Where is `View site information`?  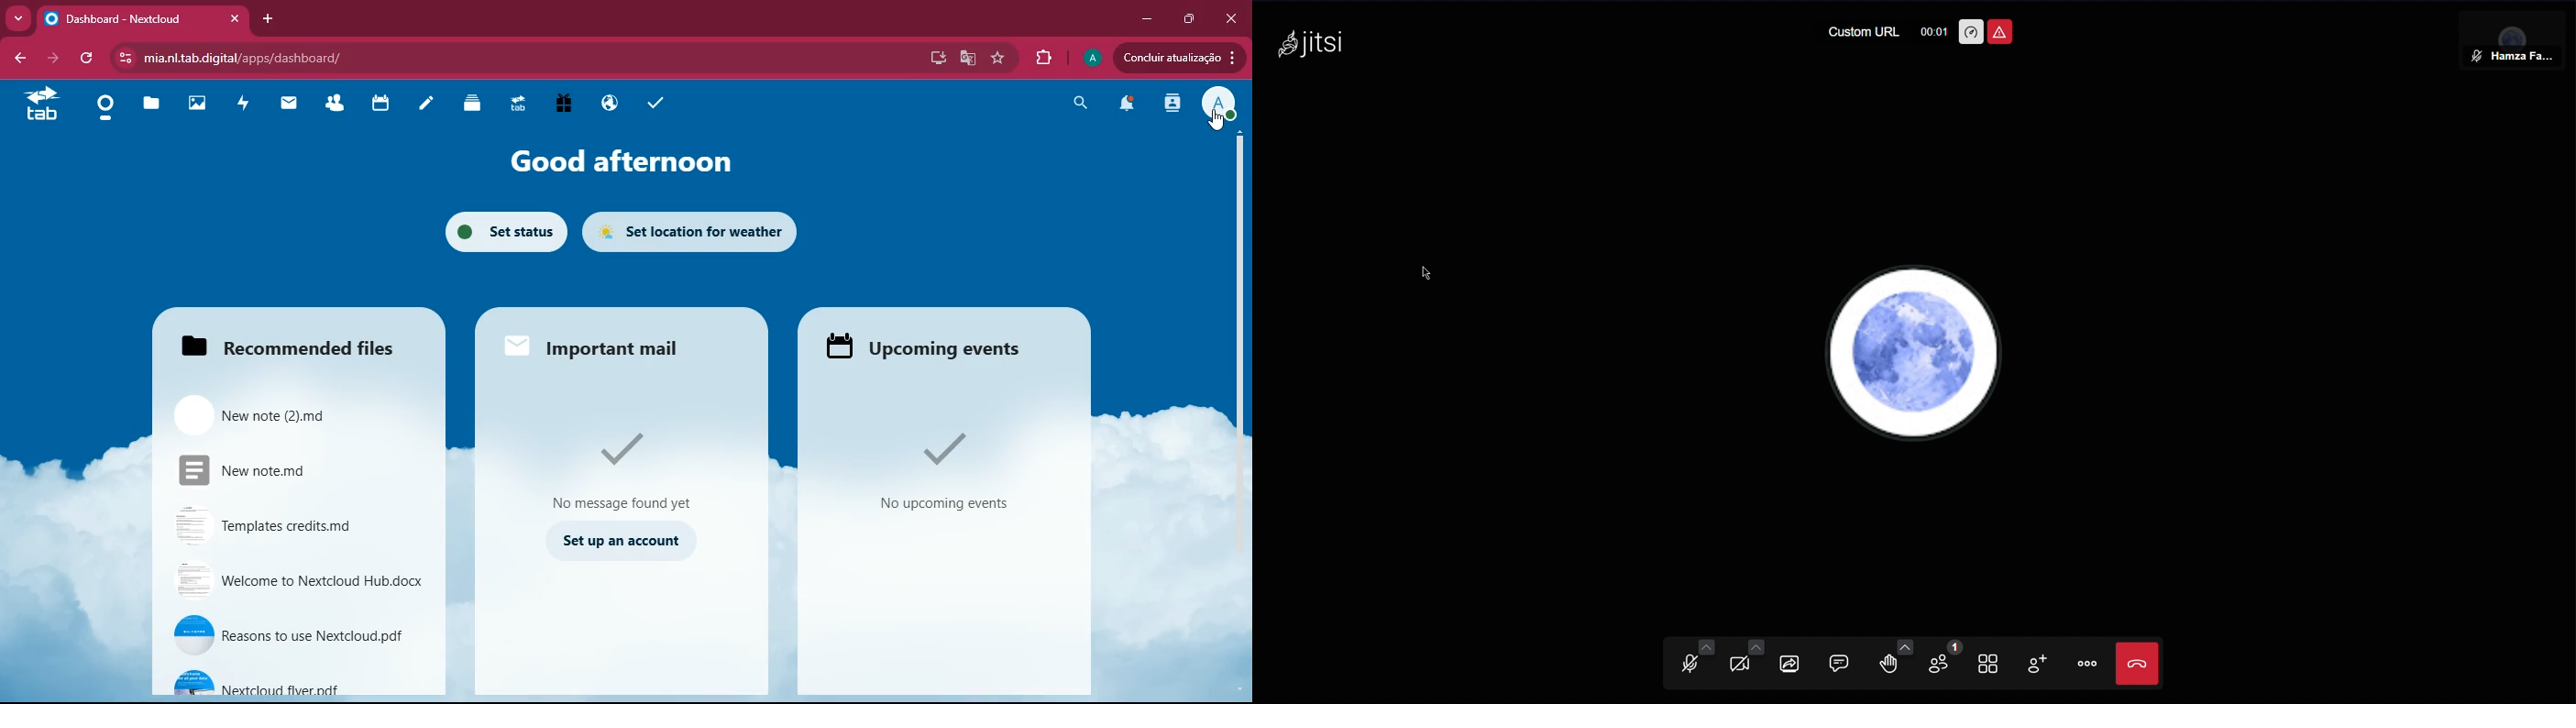
View site information is located at coordinates (124, 59).